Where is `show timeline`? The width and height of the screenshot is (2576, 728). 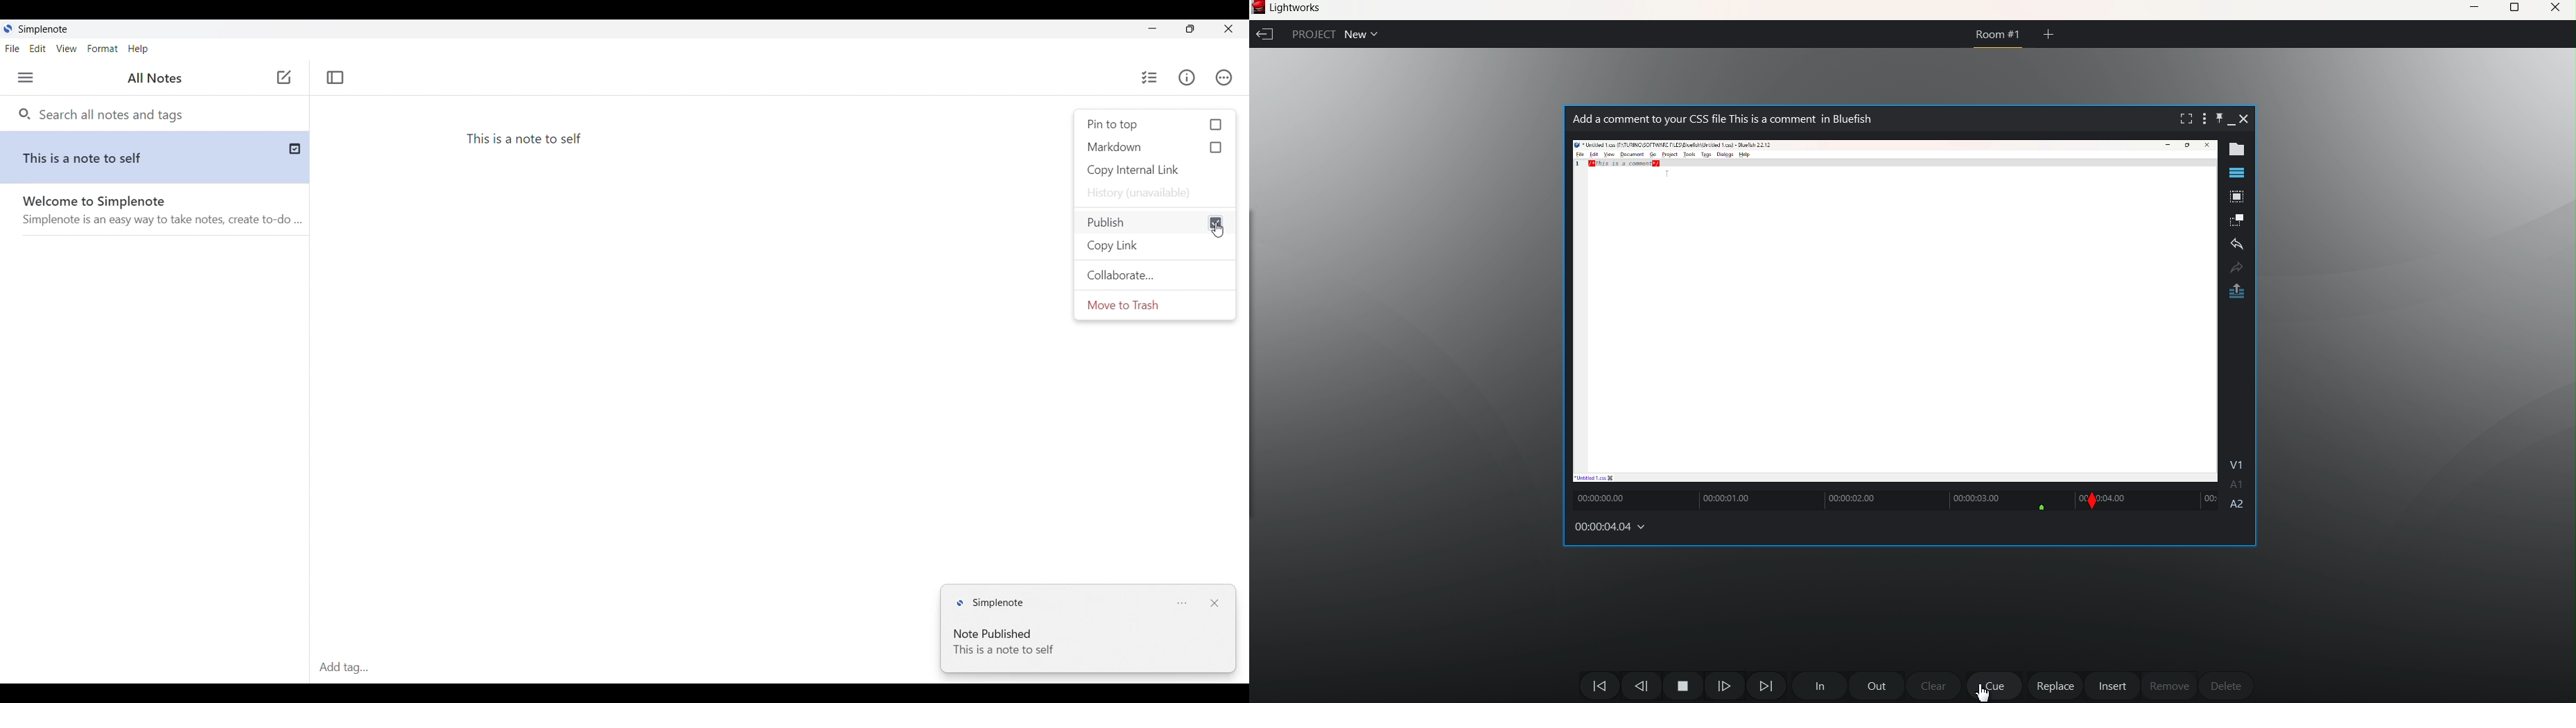 show timeline is located at coordinates (2236, 173).